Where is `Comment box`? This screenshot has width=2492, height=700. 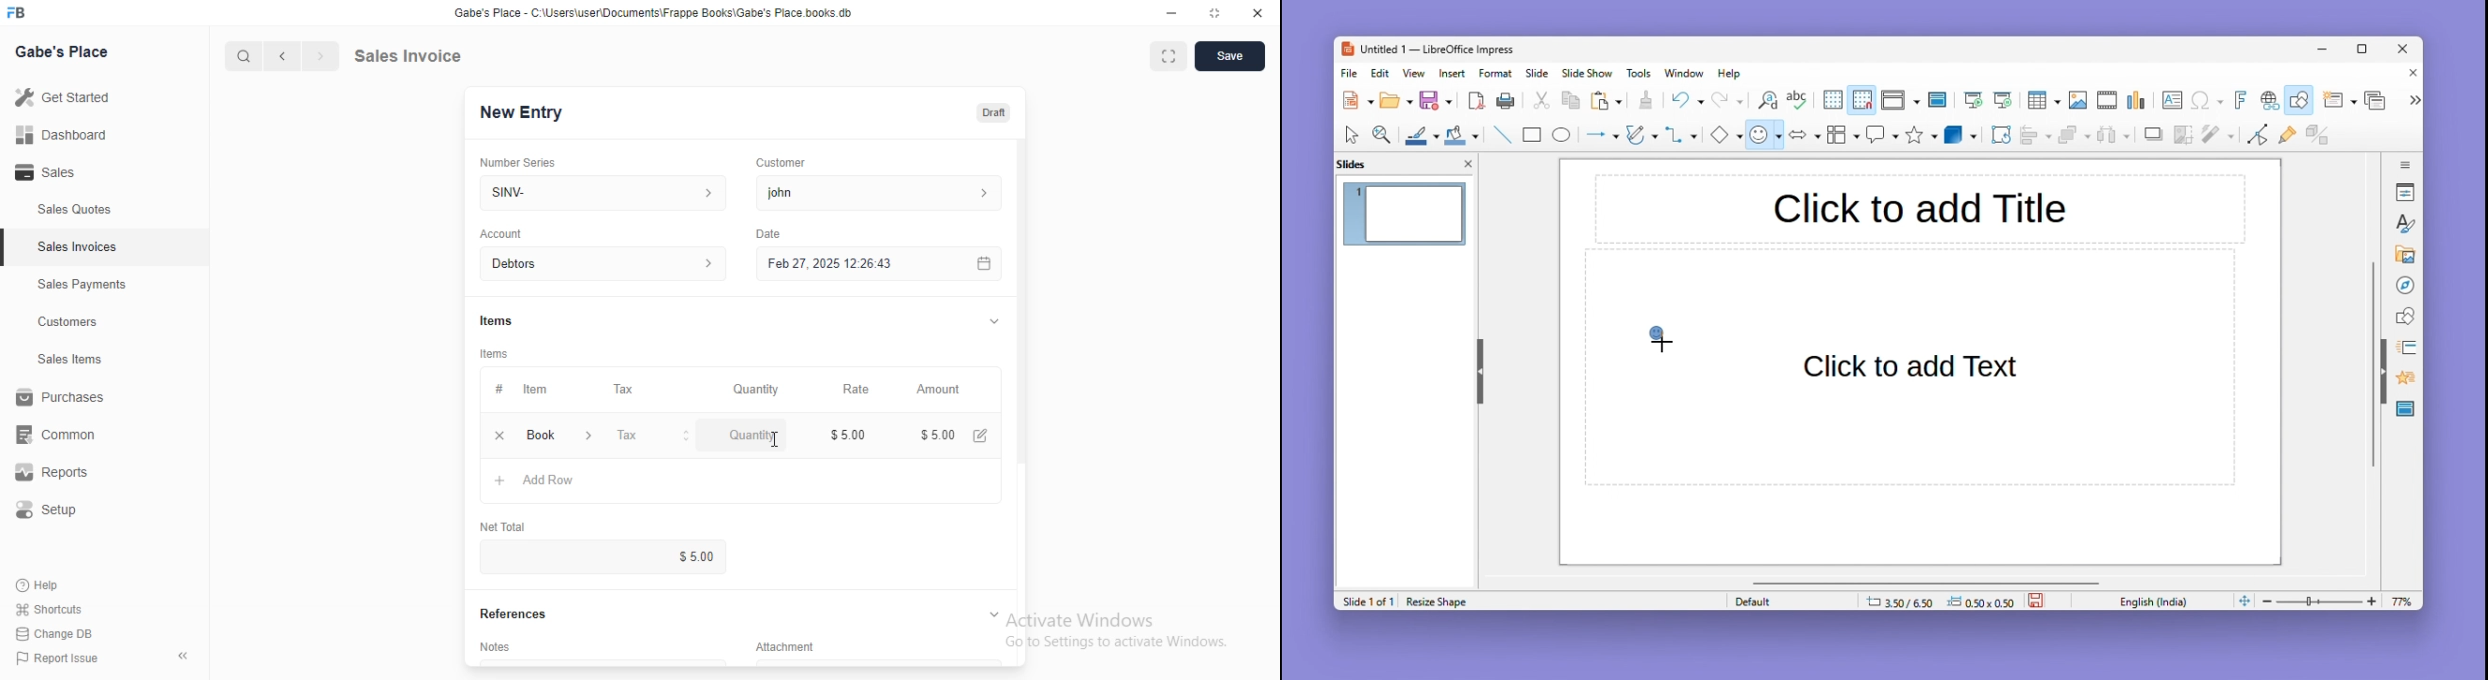 Comment box is located at coordinates (1883, 134).